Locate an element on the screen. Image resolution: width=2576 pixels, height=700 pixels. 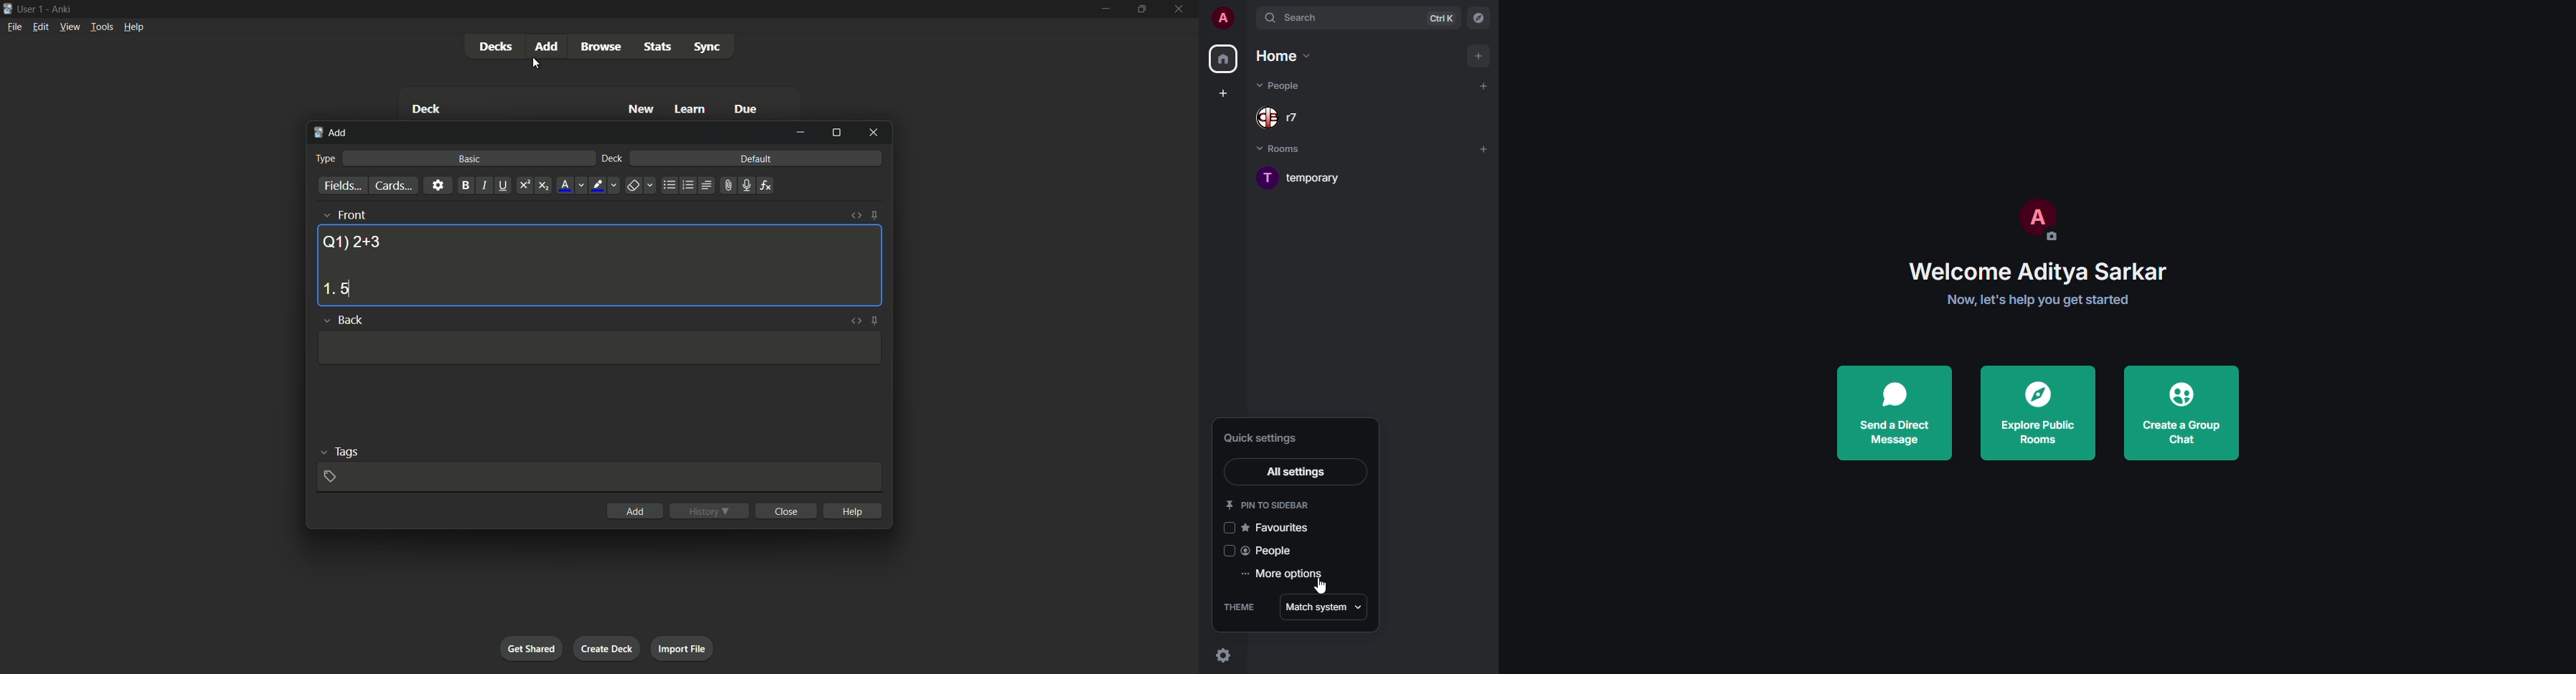
tags is located at coordinates (347, 451).